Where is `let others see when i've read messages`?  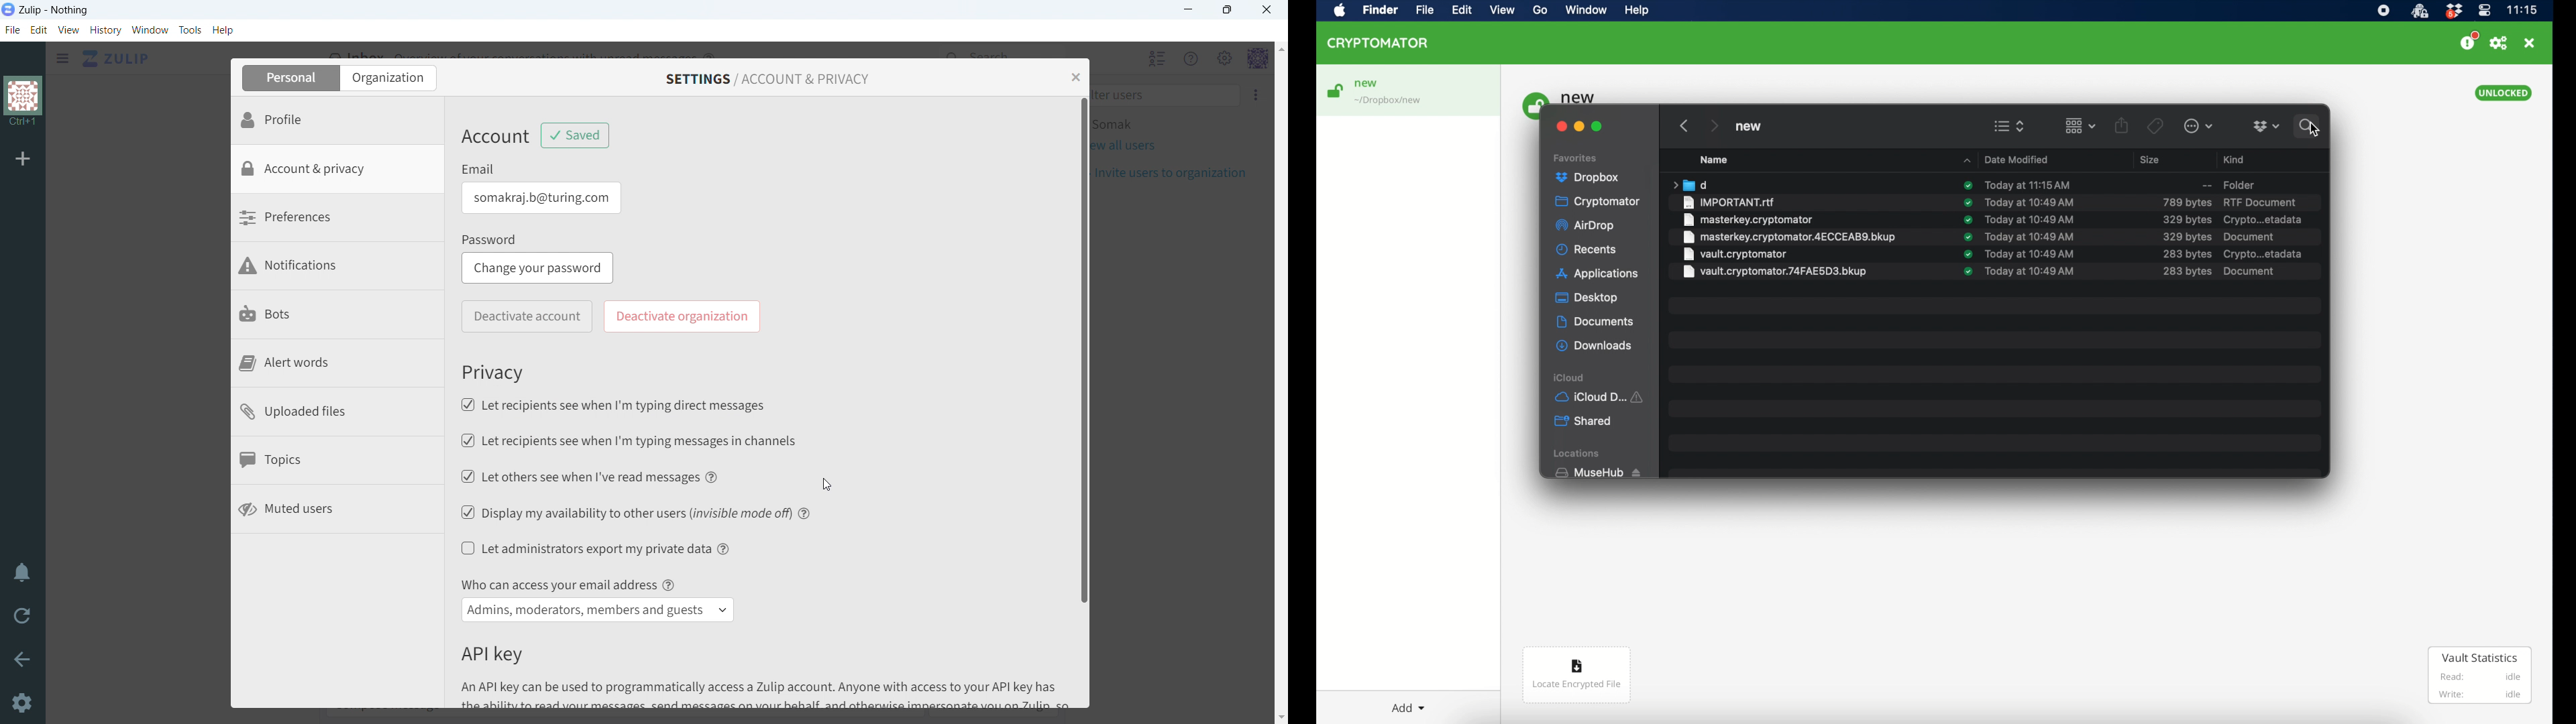 let others see when i've read messages is located at coordinates (579, 476).